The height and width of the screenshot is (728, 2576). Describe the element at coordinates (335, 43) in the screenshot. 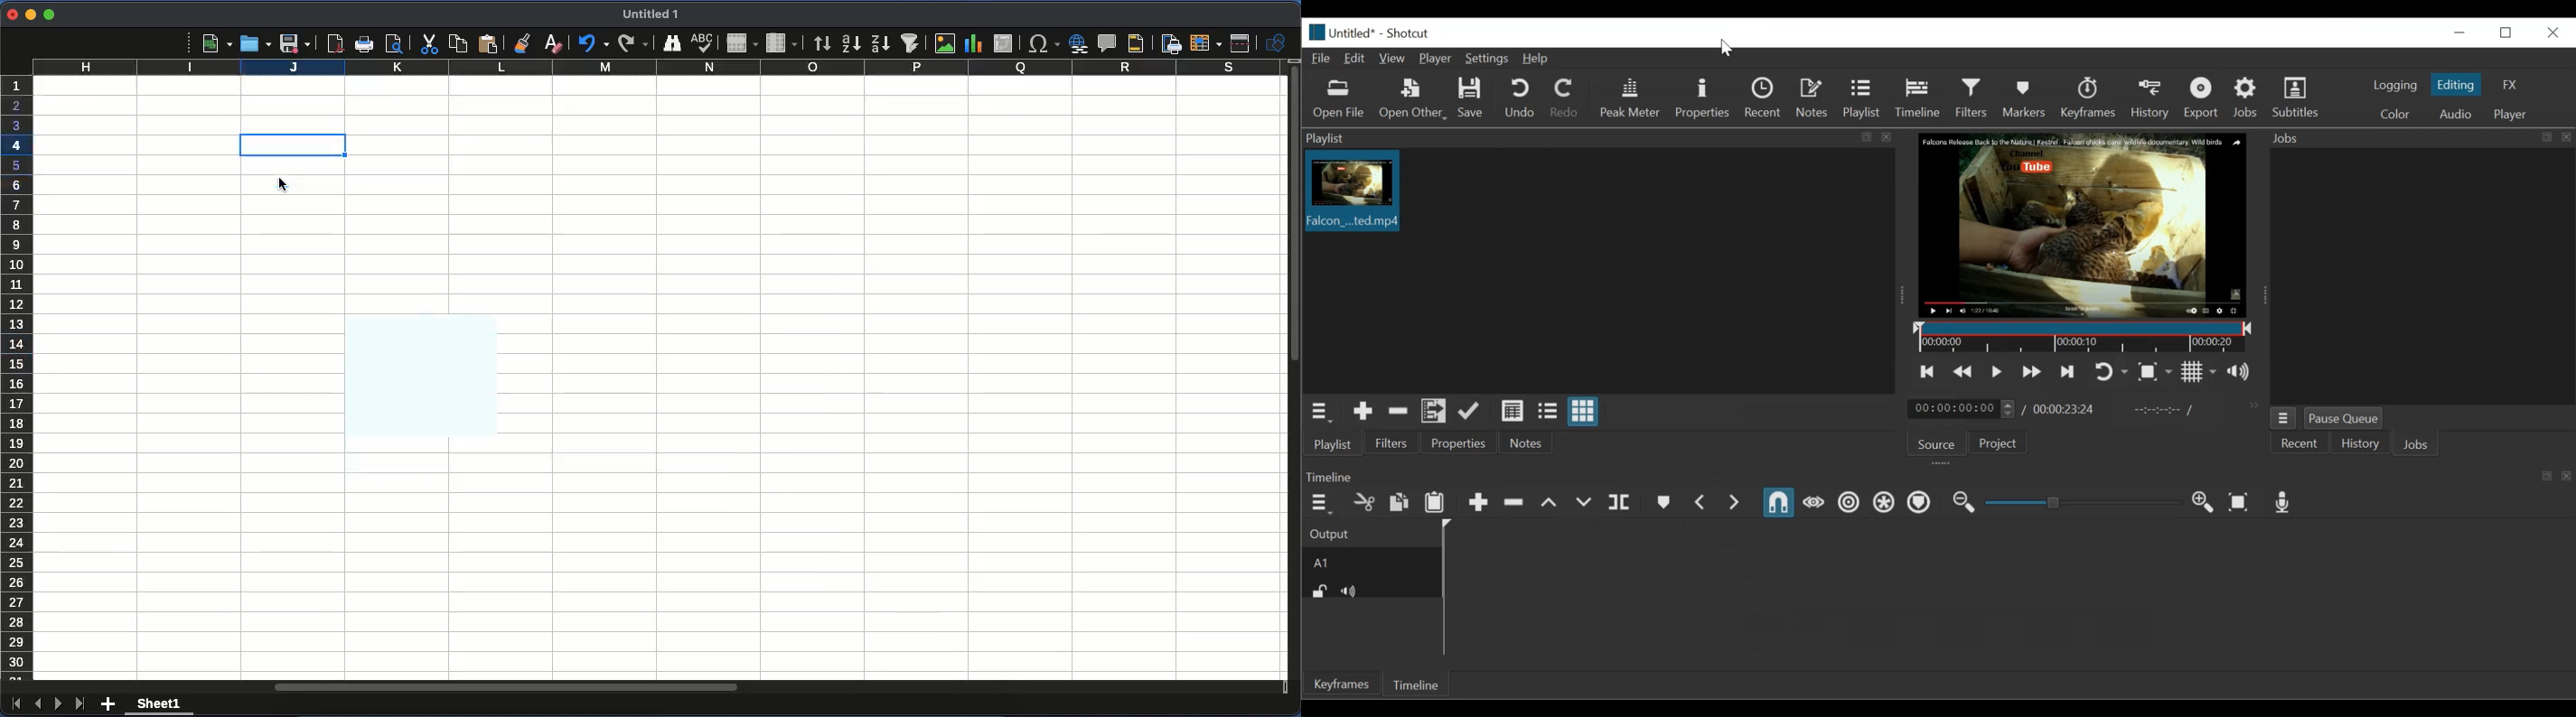

I see `pdf` at that location.